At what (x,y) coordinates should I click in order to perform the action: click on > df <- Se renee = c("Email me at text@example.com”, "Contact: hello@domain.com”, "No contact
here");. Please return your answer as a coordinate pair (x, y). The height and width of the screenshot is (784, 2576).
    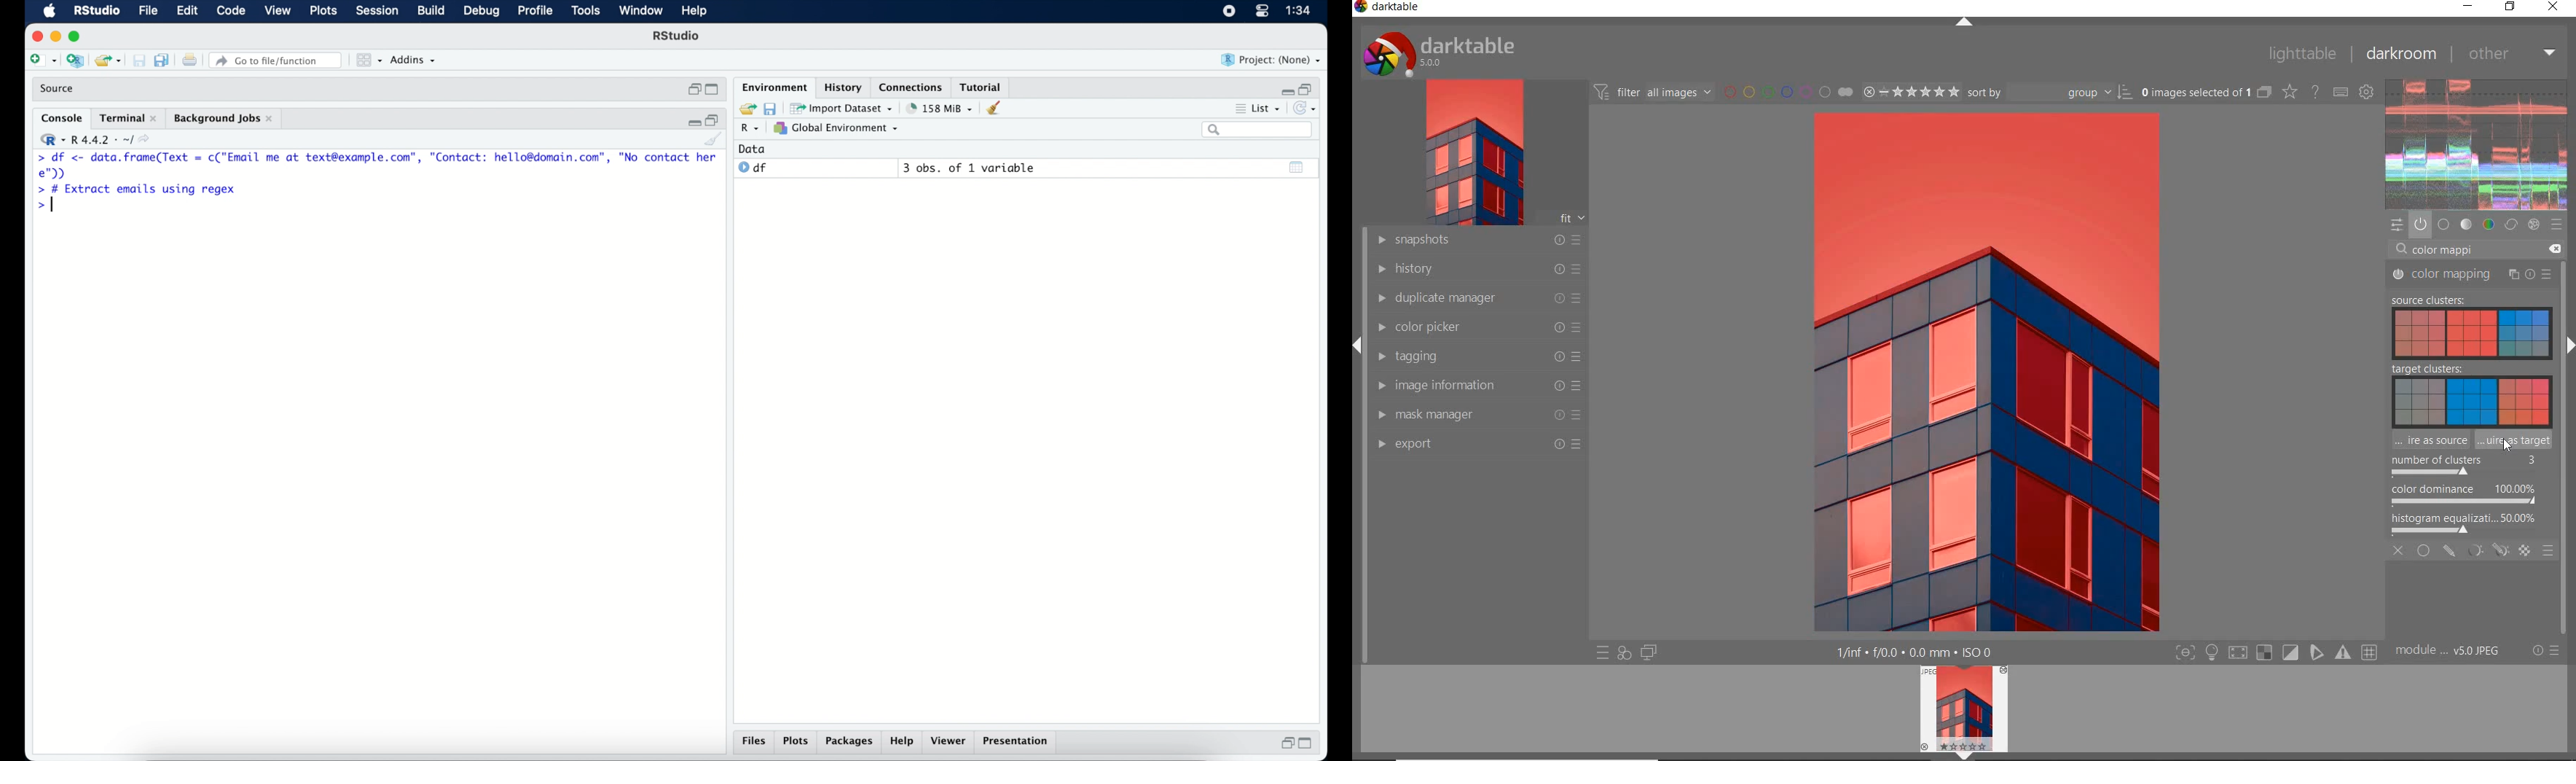
    Looking at the image, I should click on (377, 166).